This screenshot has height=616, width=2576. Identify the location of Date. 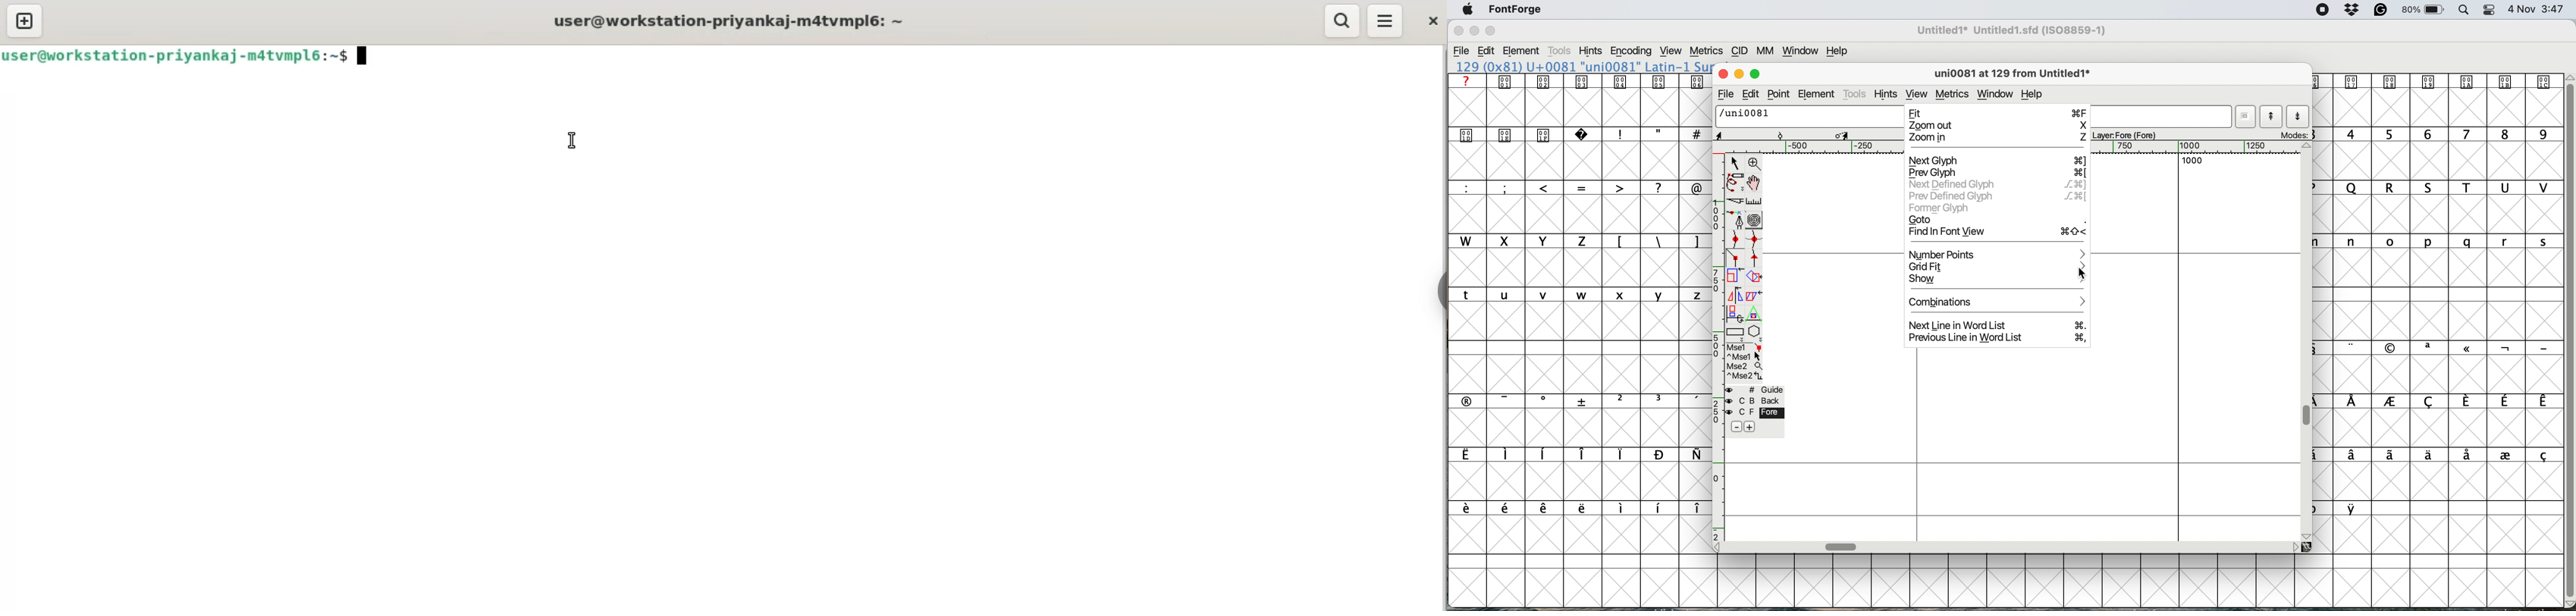
(2522, 9).